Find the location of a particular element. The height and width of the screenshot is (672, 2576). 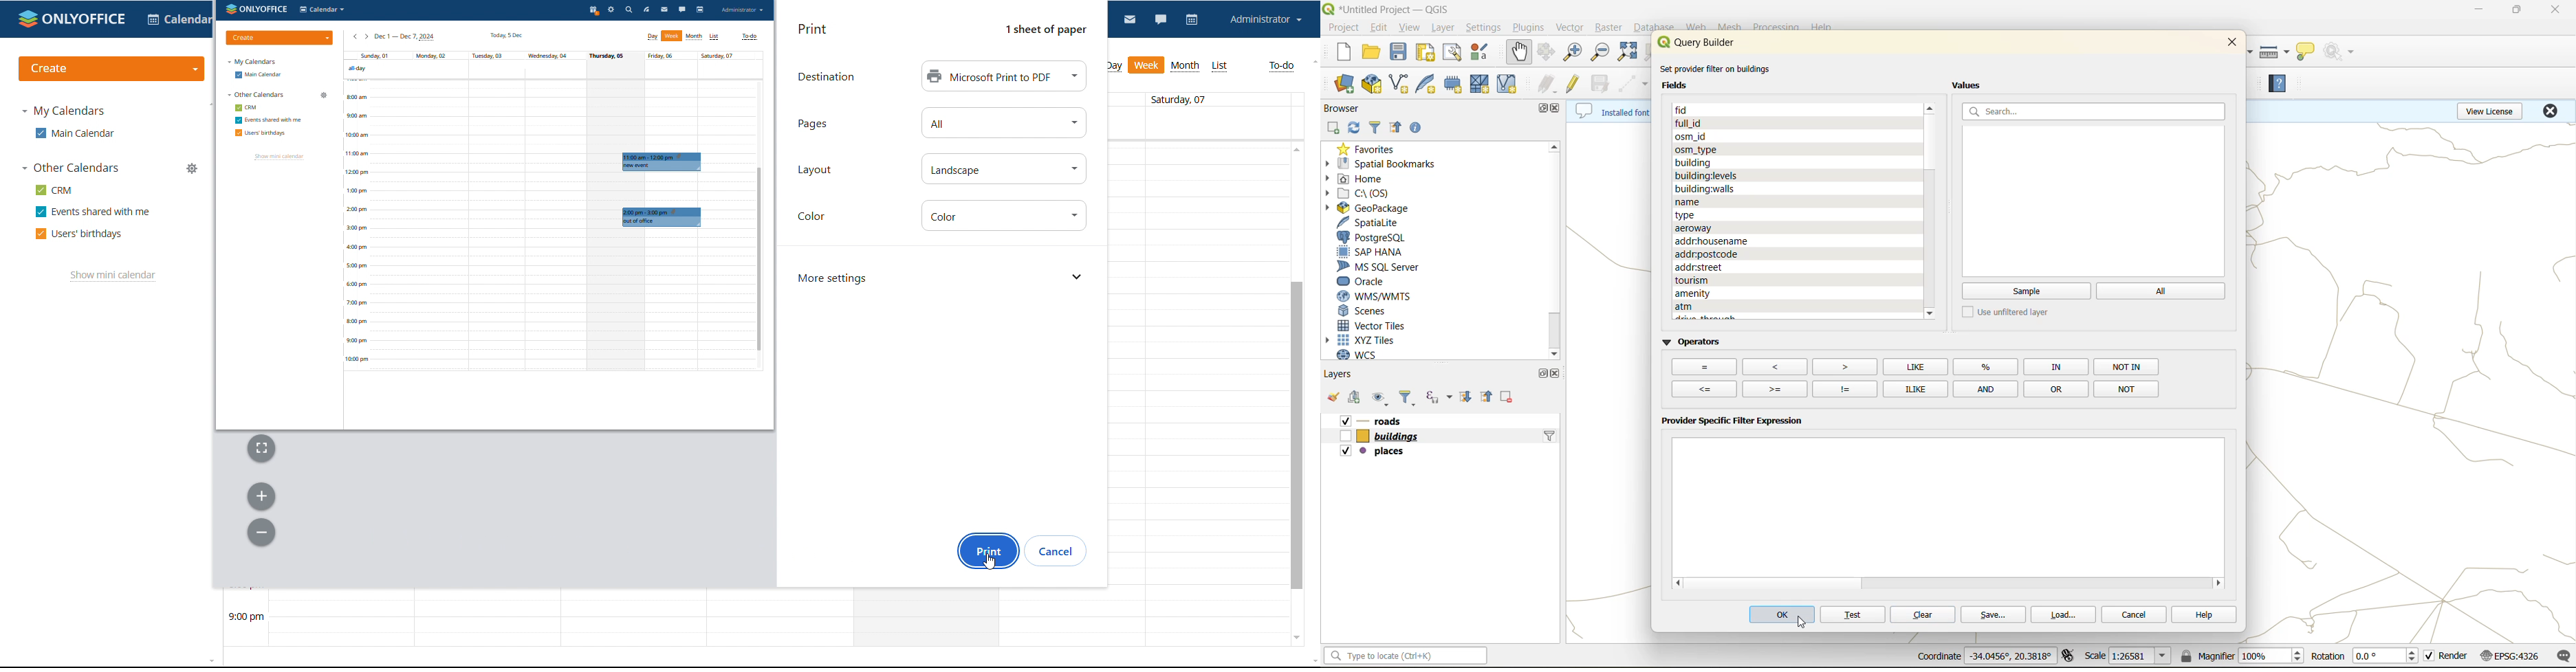

scrollbar is located at coordinates (1297, 436).